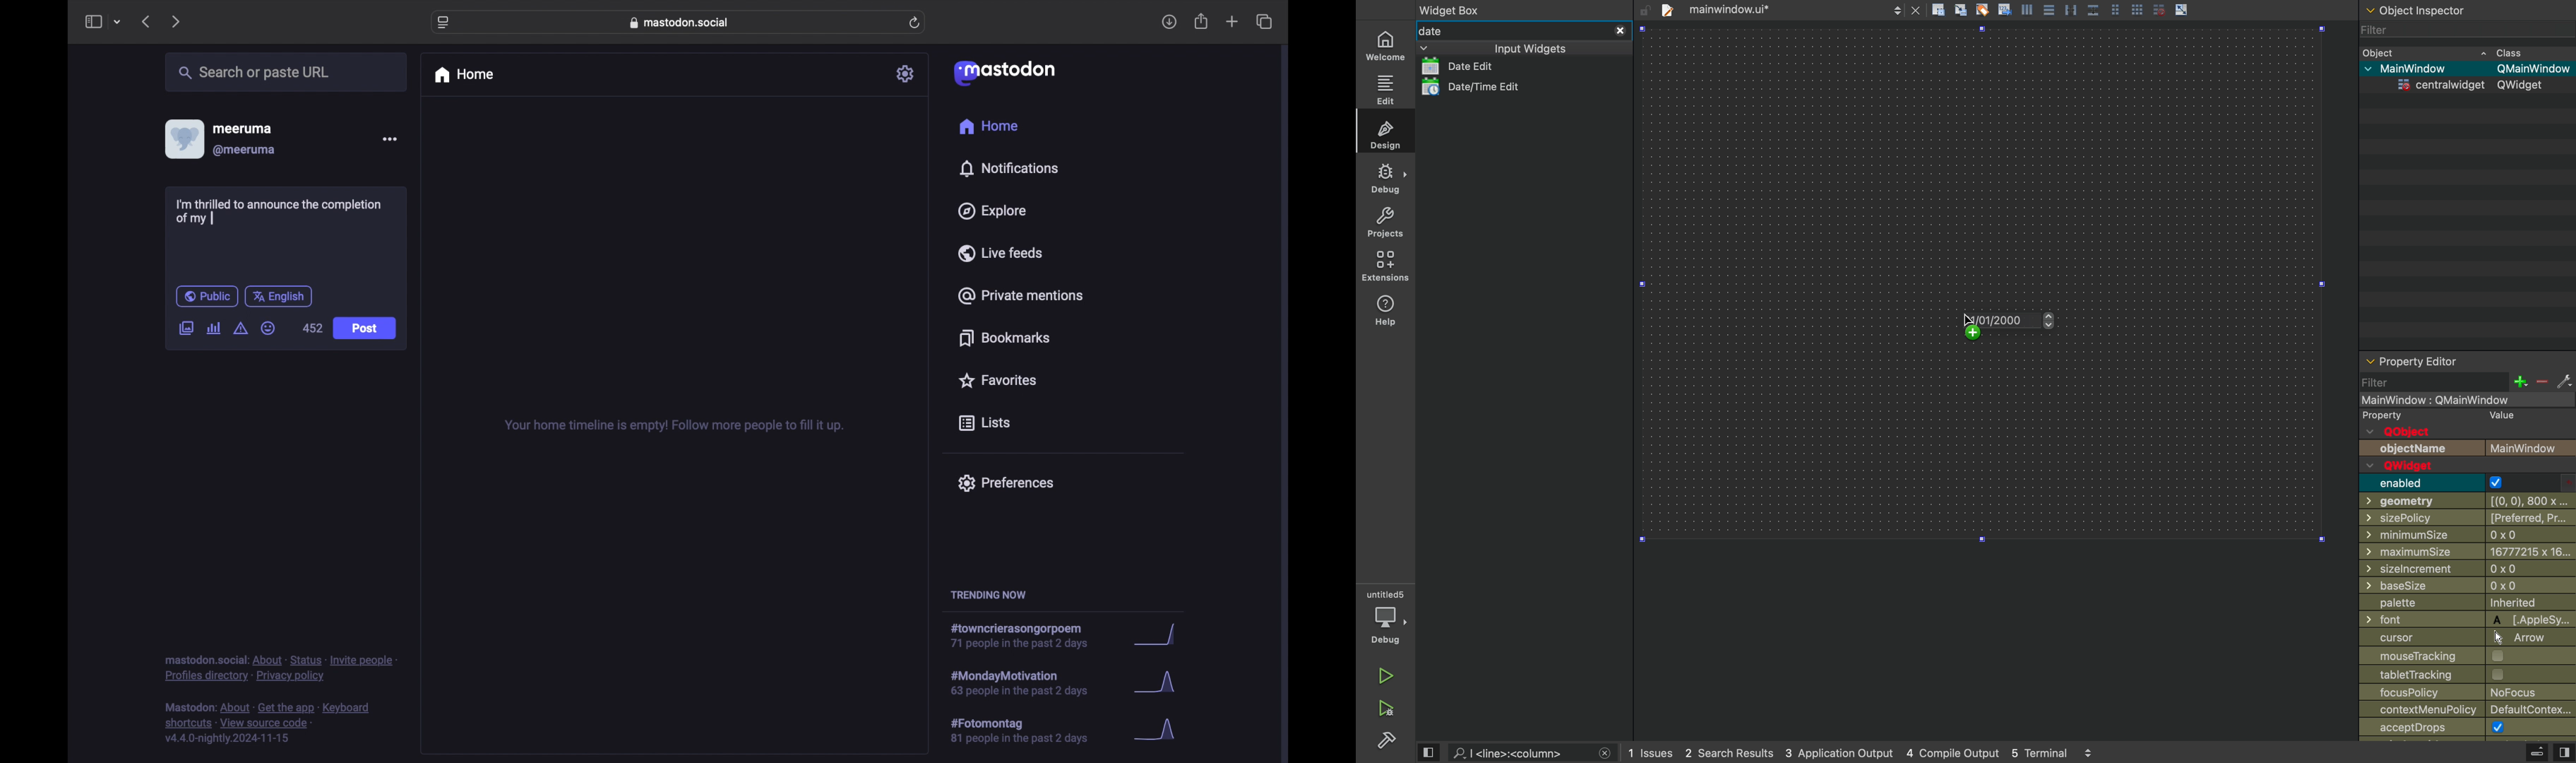 The width and height of the screenshot is (2576, 784). Describe the element at coordinates (2538, 753) in the screenshot. I see `extrude` at that location.